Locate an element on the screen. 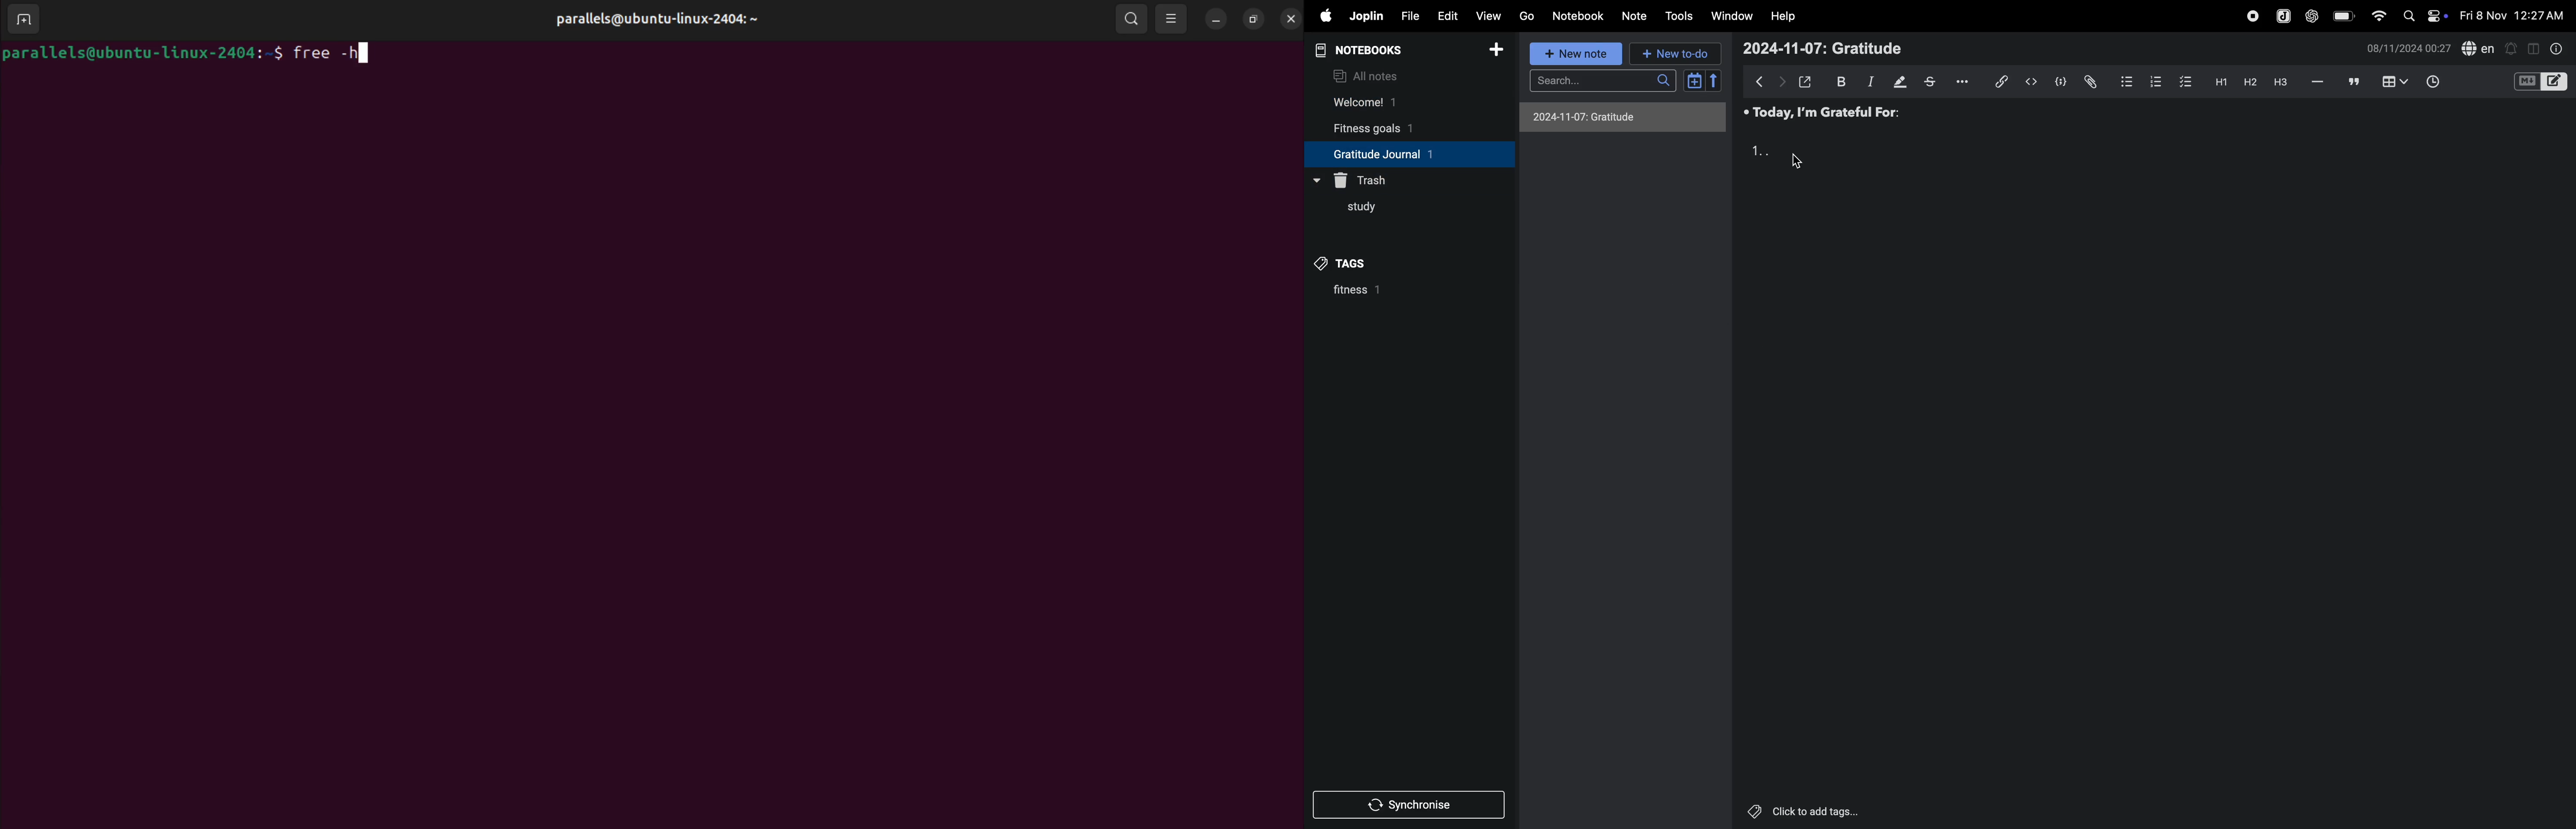 This screenshot has height=840, width=2576. help is located at coordinates (1784, 17).